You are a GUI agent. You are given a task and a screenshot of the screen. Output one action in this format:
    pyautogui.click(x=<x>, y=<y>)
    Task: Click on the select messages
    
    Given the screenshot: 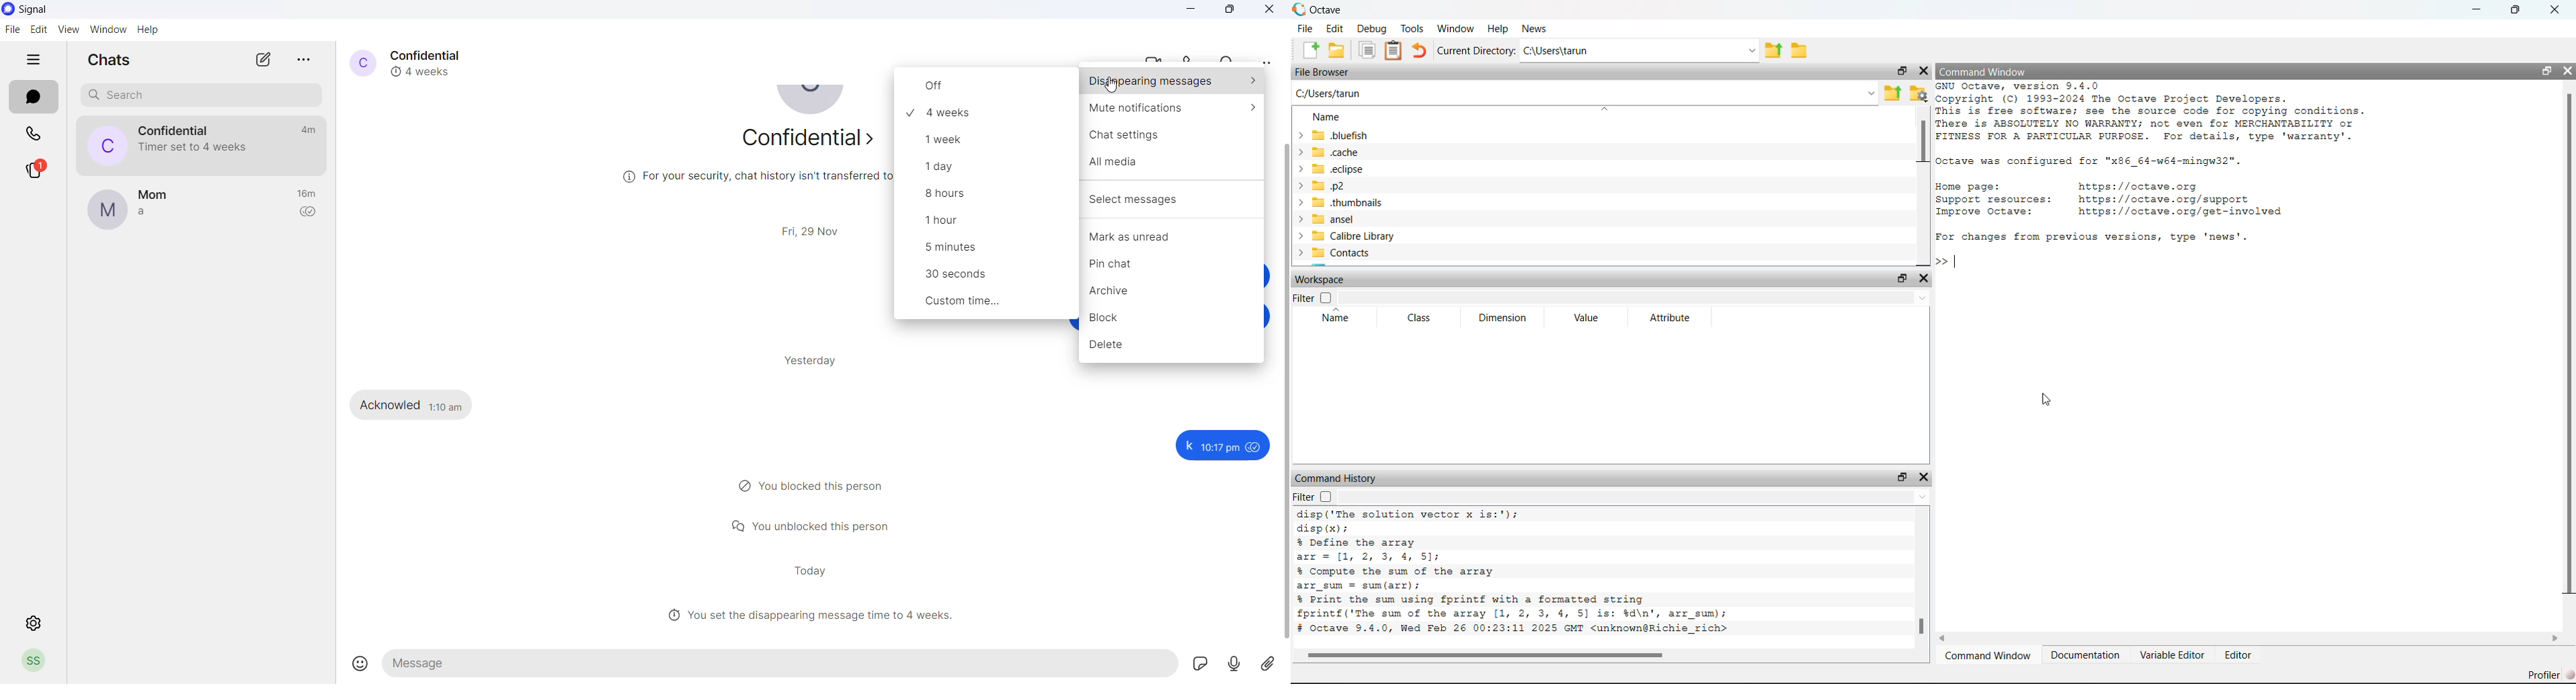 What is the action you would take?
    pyautogui.click(x=1173, y=196)
    